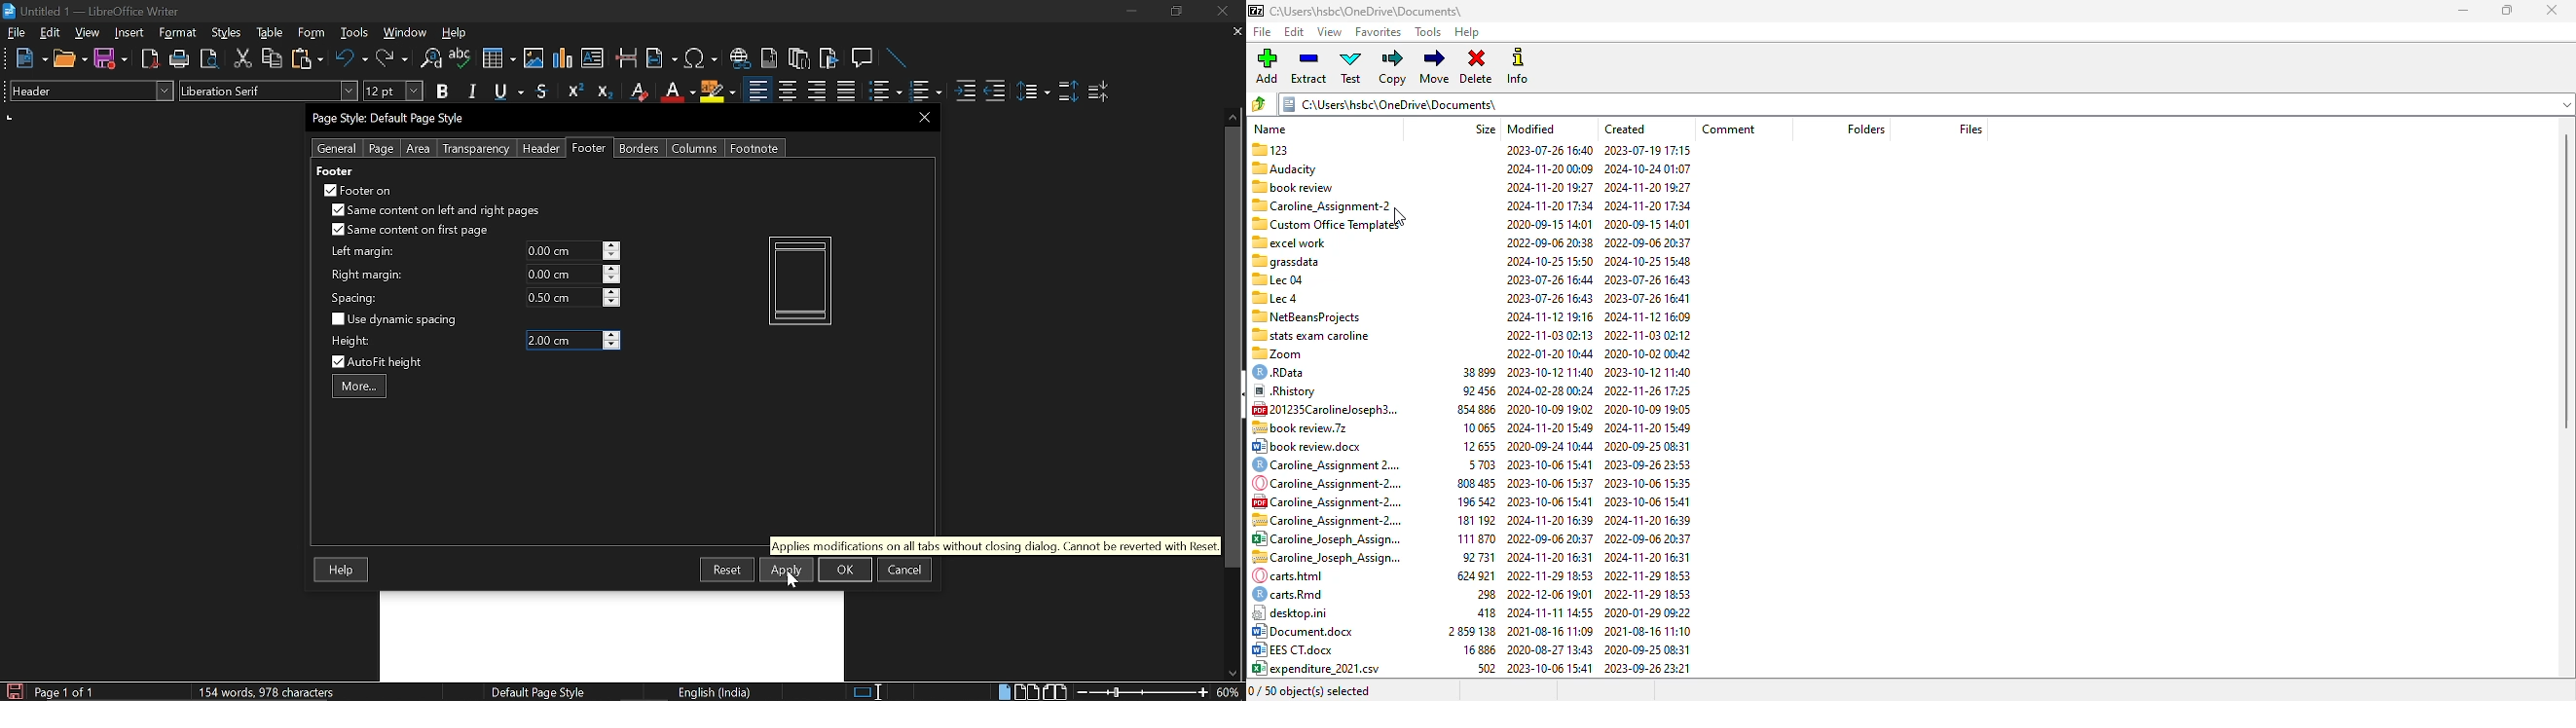 This screenshot has width=2576, height=728. Describe the element at coordinates (70, 59) in the screenshot. I see `Open` at that location.